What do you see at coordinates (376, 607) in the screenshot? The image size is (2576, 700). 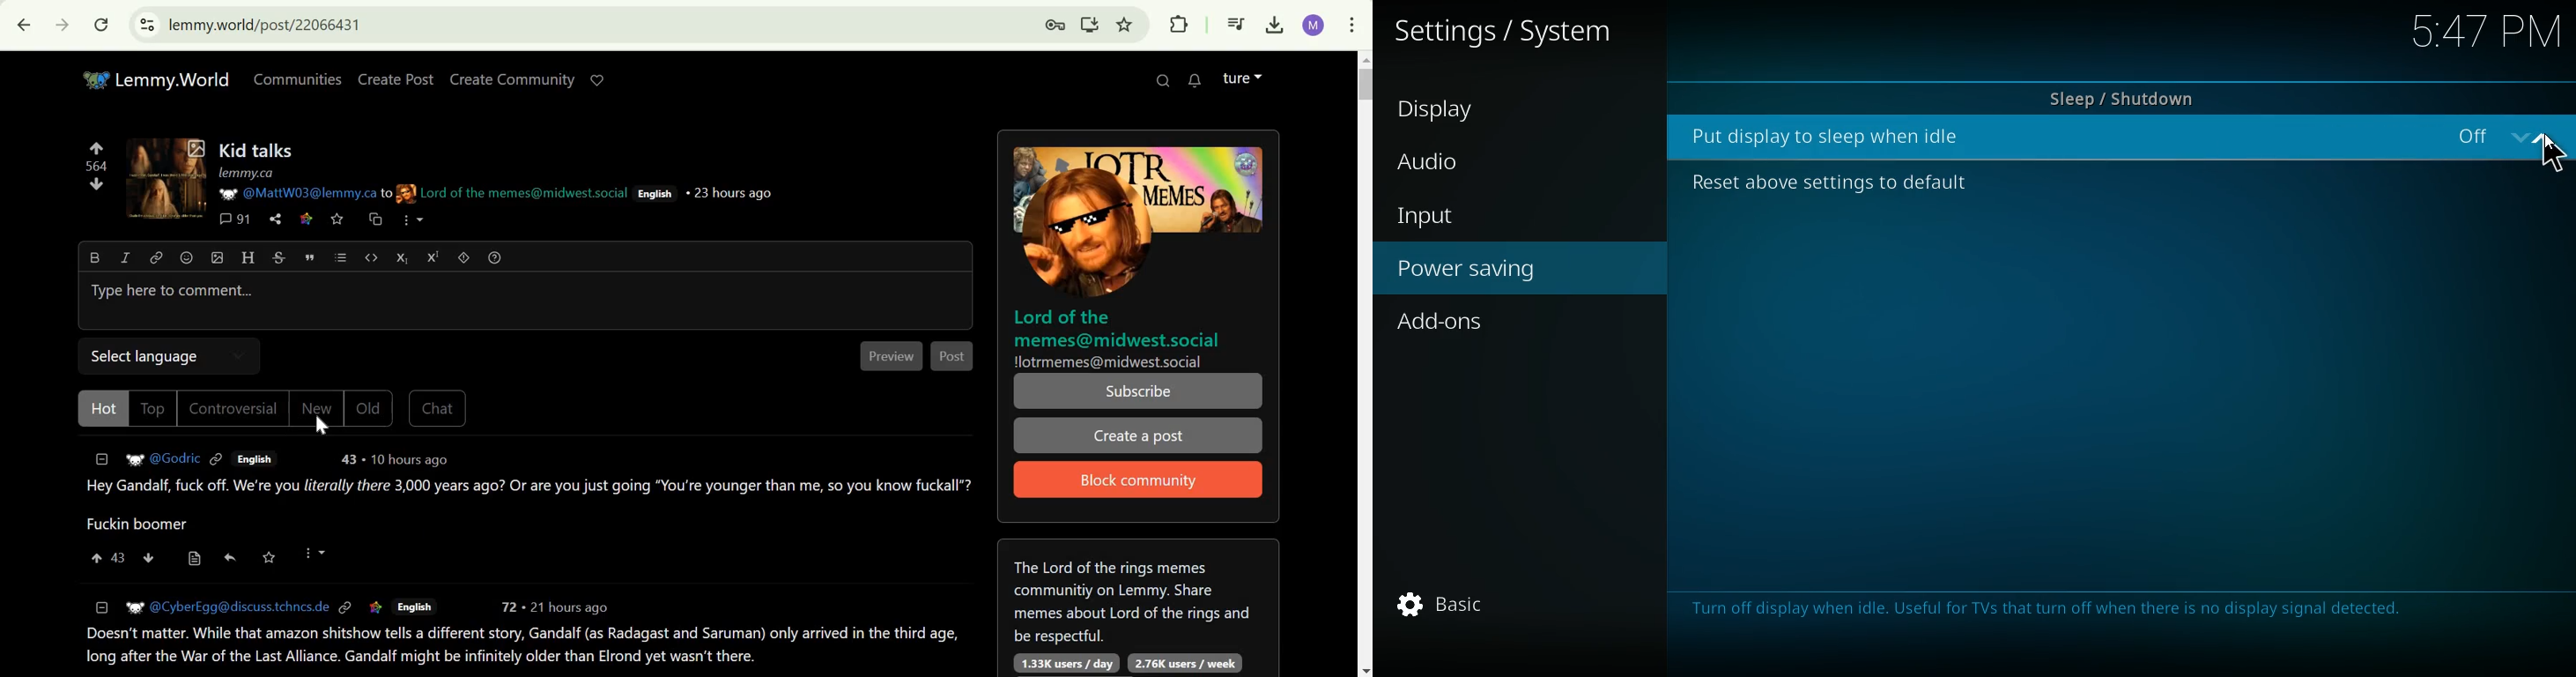 I see `link` at bounding box center [376, 607].